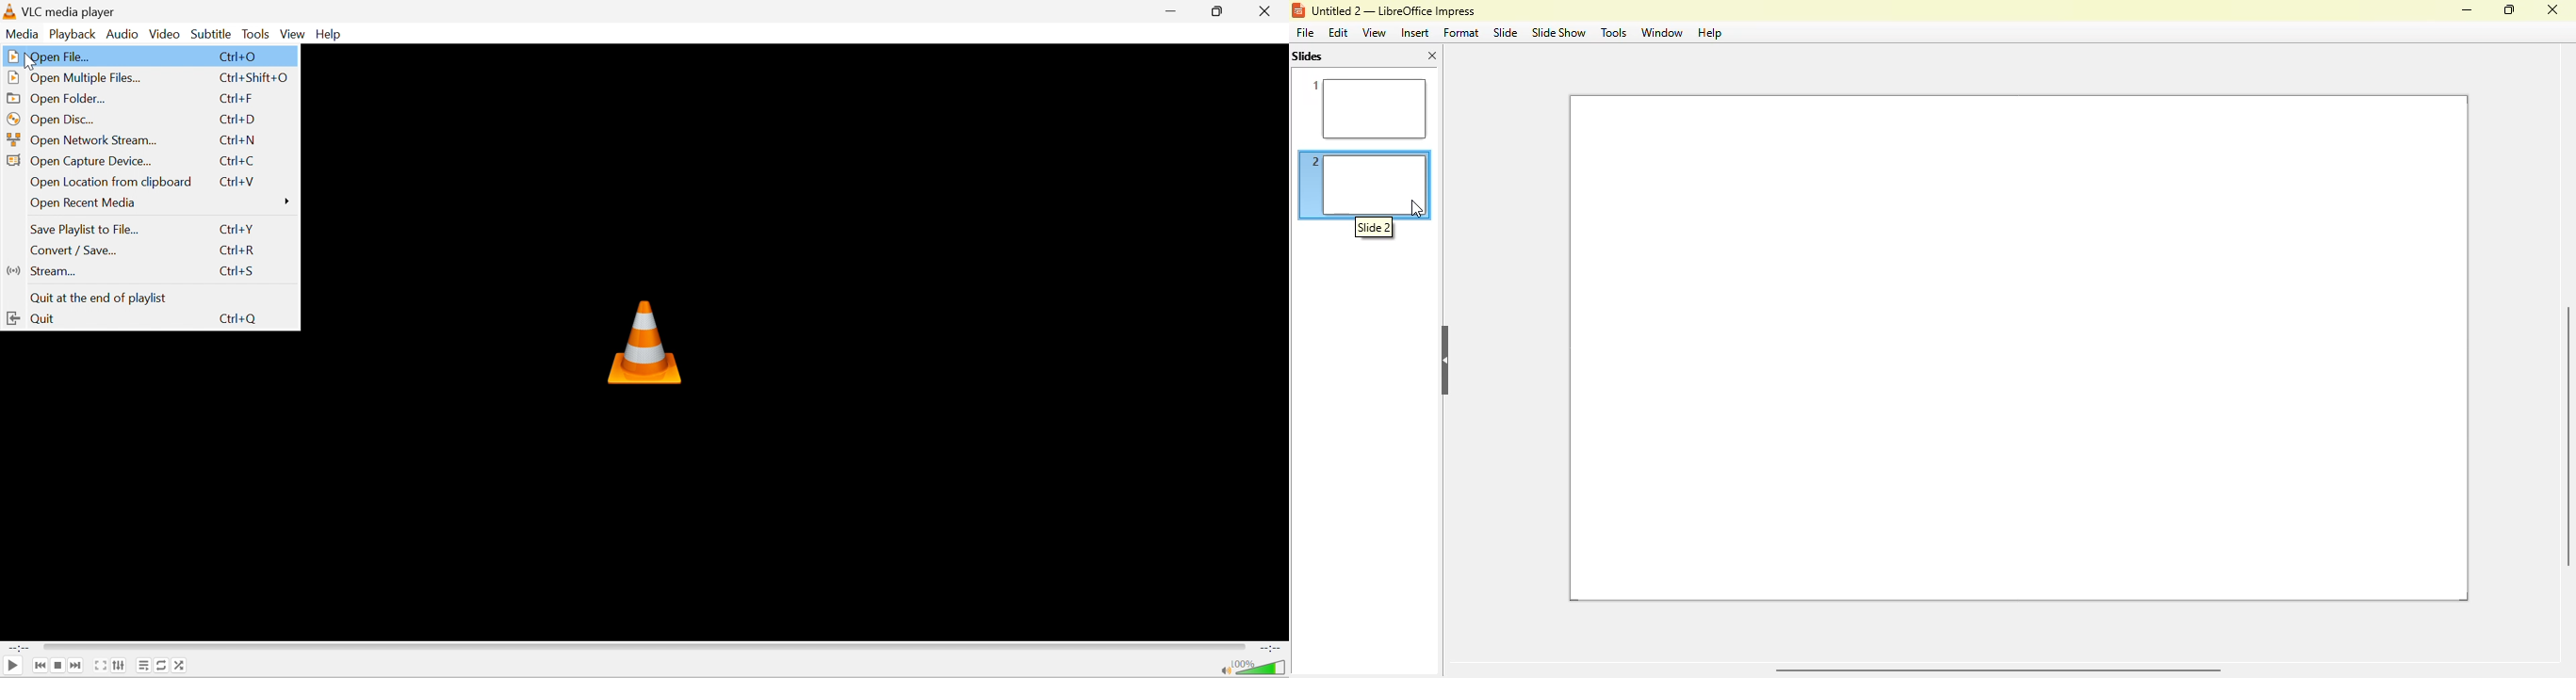 The image size is (2576, 700). What do you see at coordinates (236, 99) in the screenshot?
I see `Ctrl + F` at bounding box center [236, 99].